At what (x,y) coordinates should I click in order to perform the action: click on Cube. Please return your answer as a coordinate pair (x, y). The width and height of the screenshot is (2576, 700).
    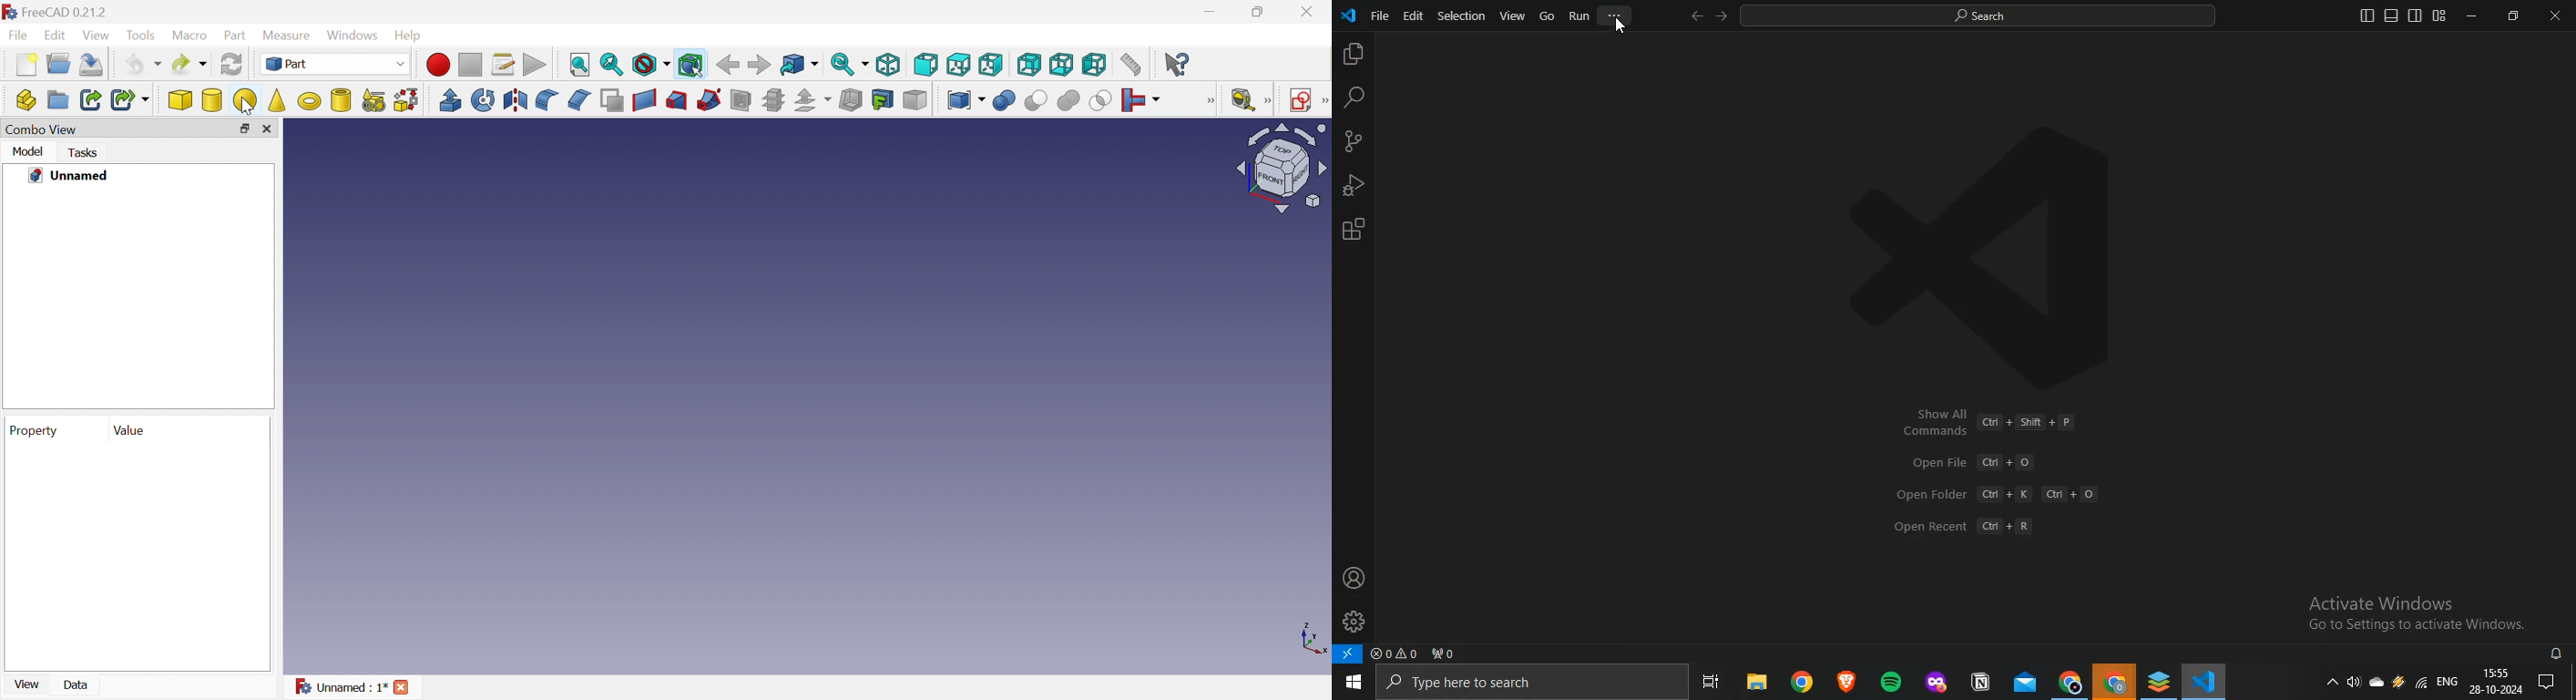
    Looking at the image, I should click on (180, 99).